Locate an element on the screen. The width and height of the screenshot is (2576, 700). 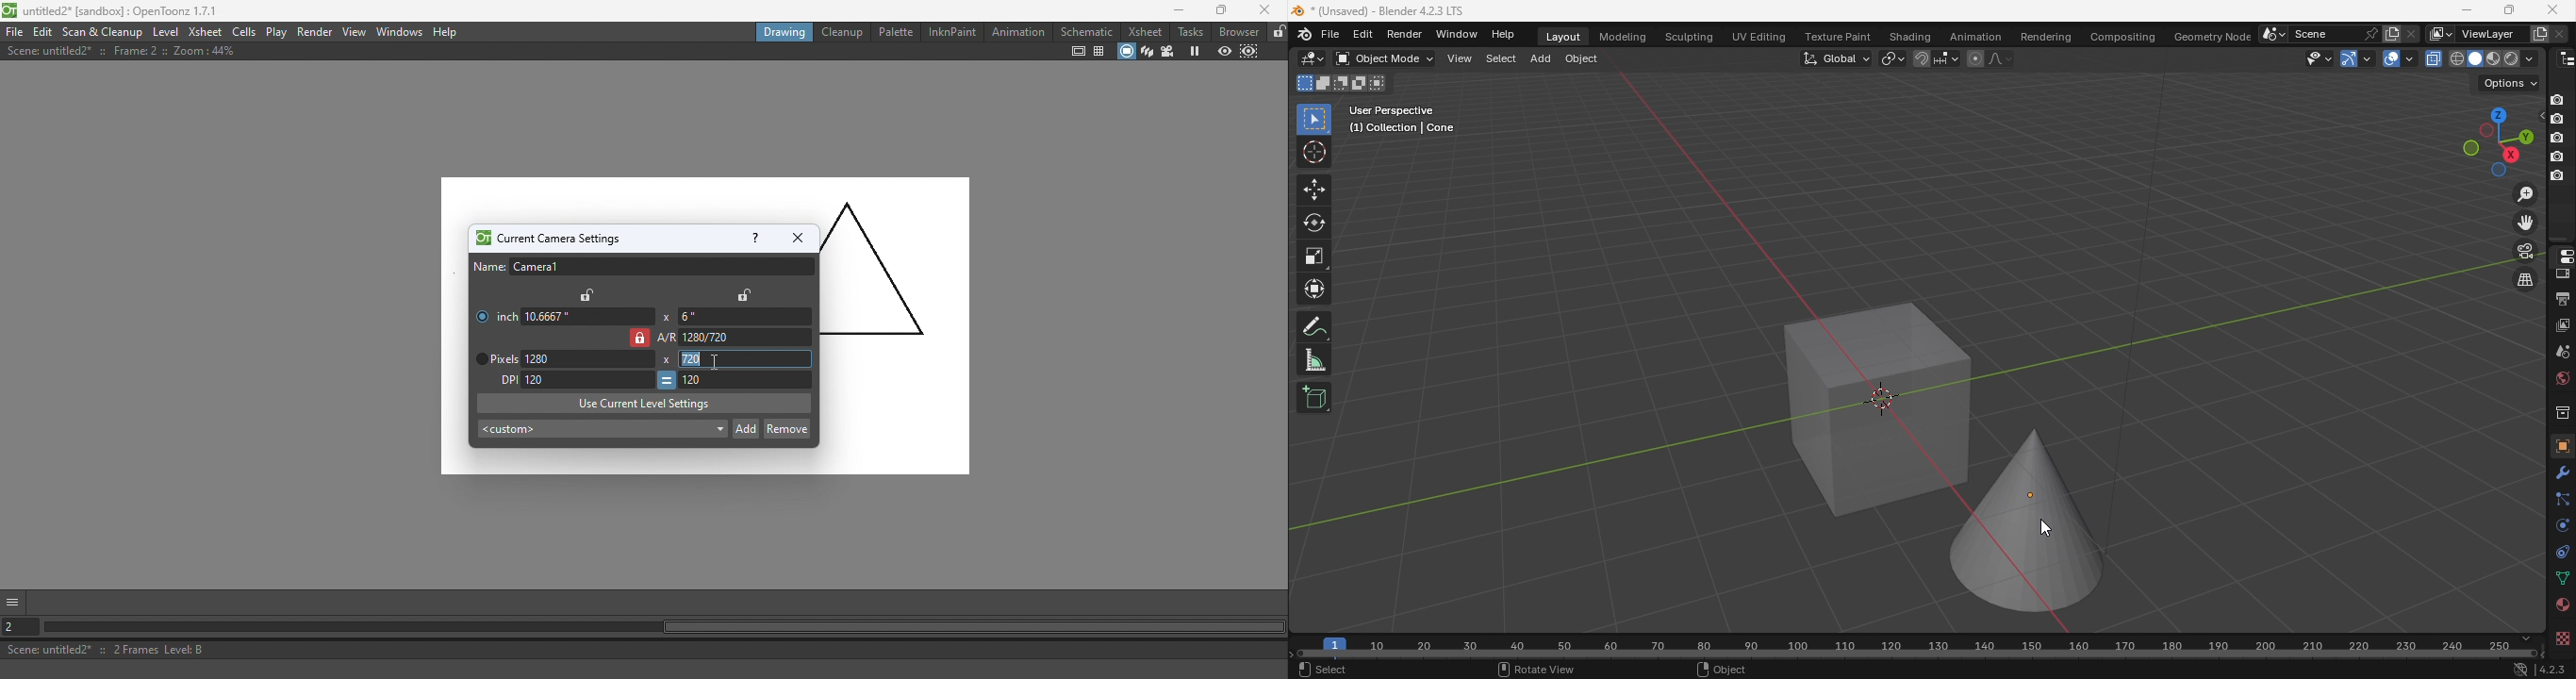
Gizmo is located at coordinates (2346, 58).